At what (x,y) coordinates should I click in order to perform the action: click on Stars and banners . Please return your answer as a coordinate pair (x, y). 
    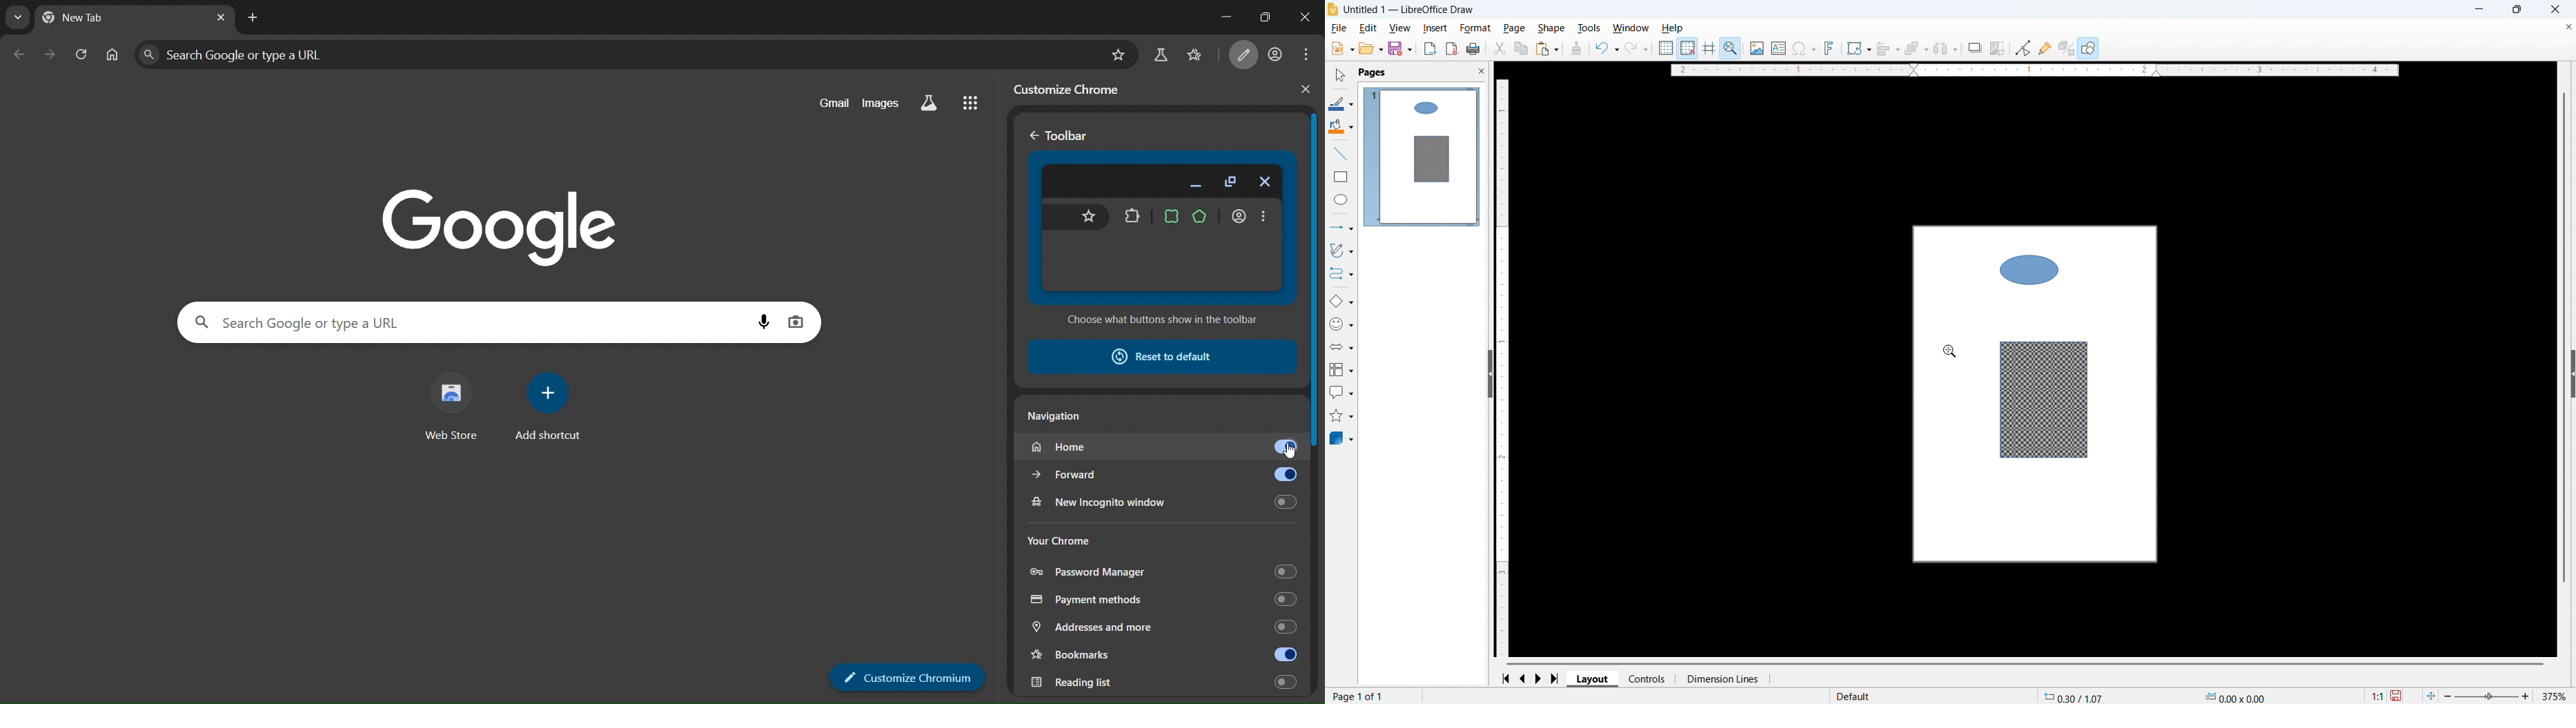
    Looking at the image, I should click on (1342, 416).